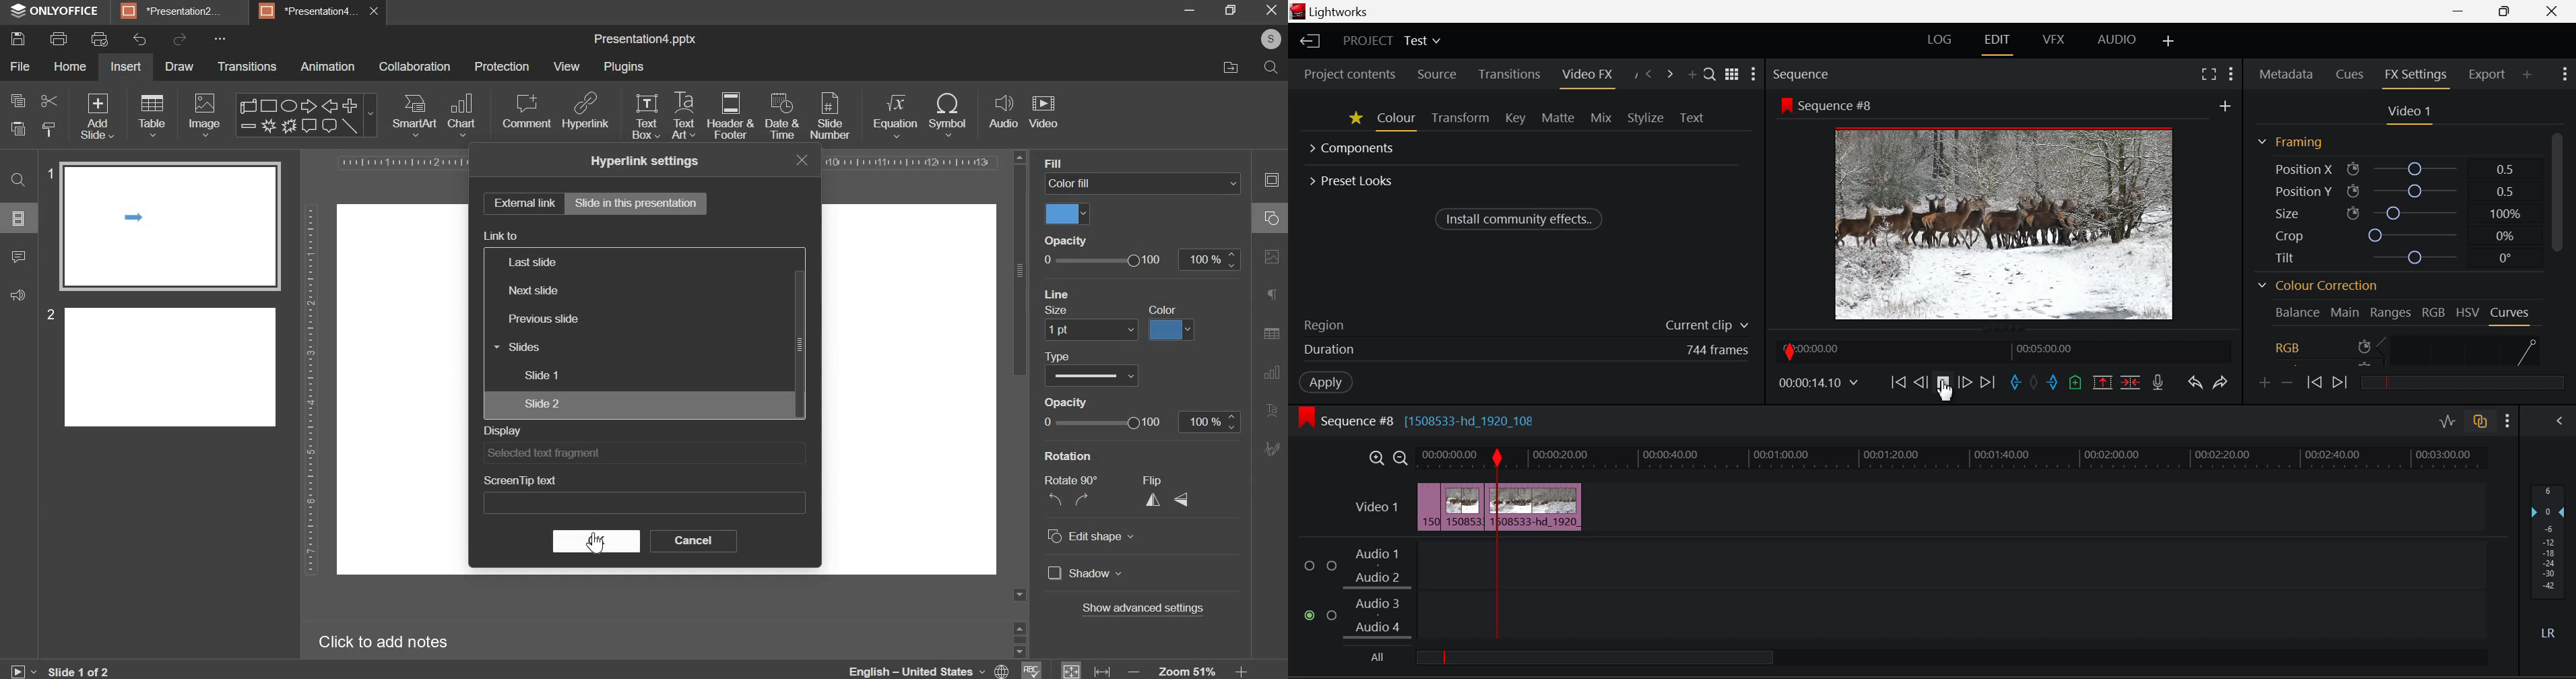 The width and height of the screenshot is (2576, 700). Describe the element at coordinates (636, 202) in the screenshot. I see `slide in this presentation` at that location.